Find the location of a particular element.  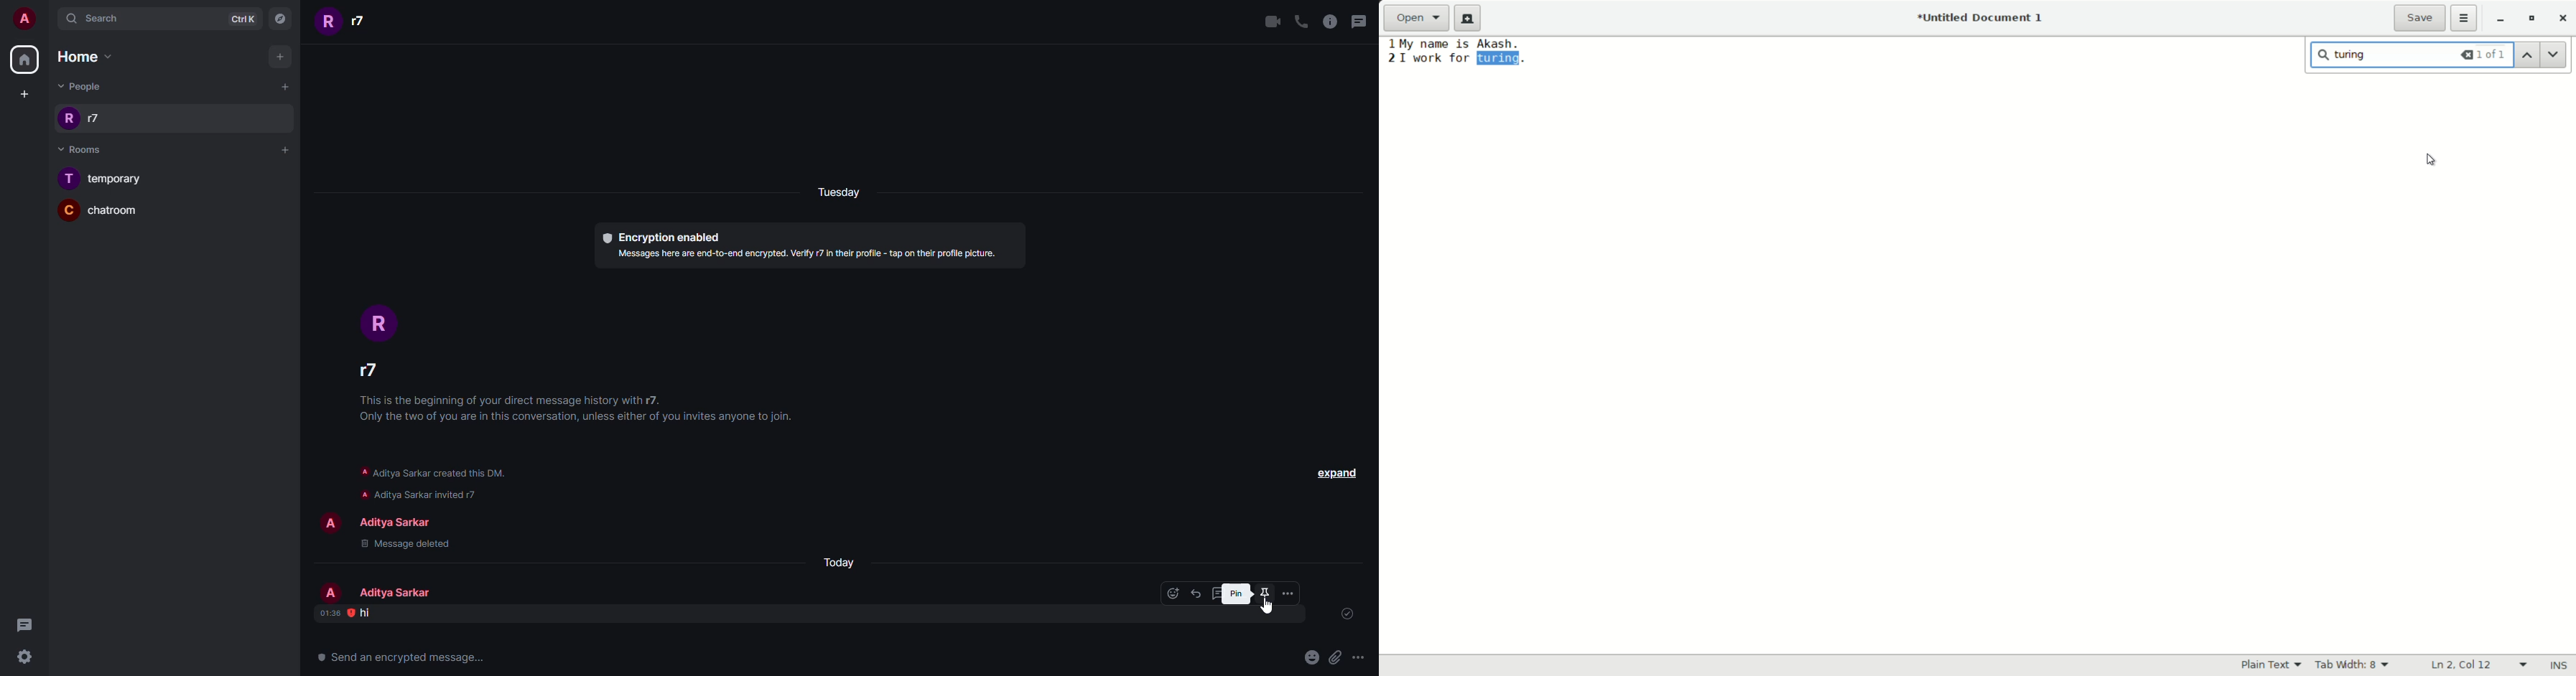

time is located at coordinates (335, 613).